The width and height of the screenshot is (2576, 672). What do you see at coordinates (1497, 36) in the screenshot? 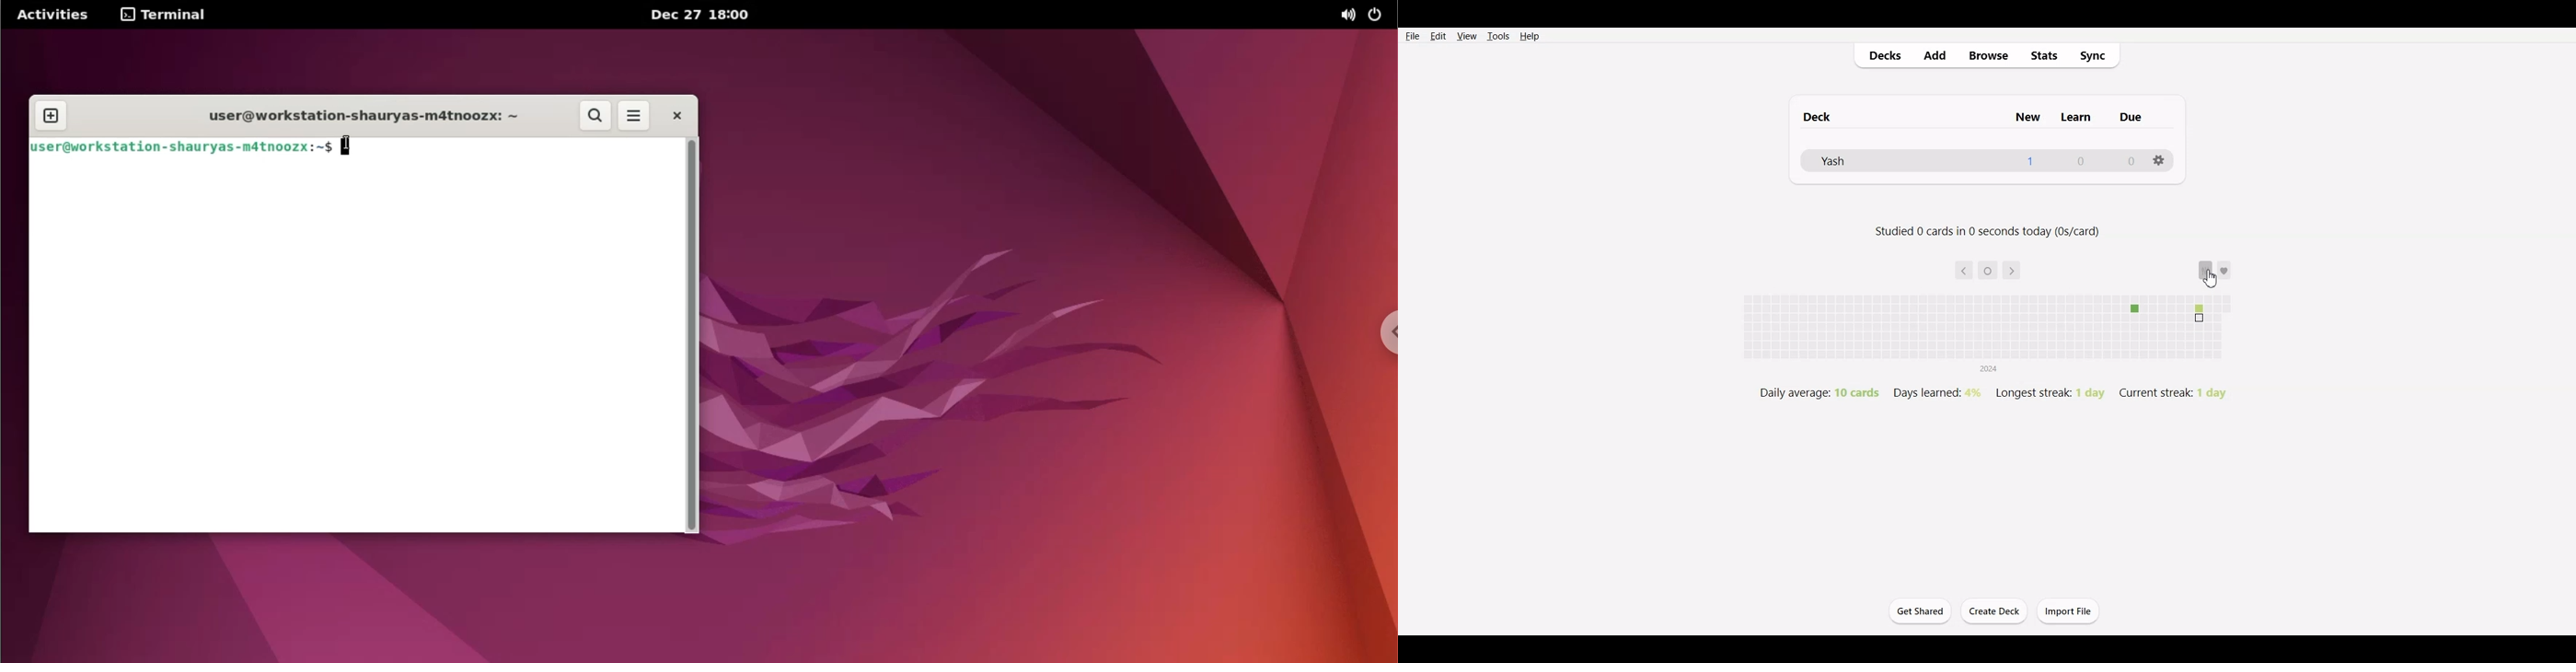
I see `Tools` at bounding box center [1497, 36].